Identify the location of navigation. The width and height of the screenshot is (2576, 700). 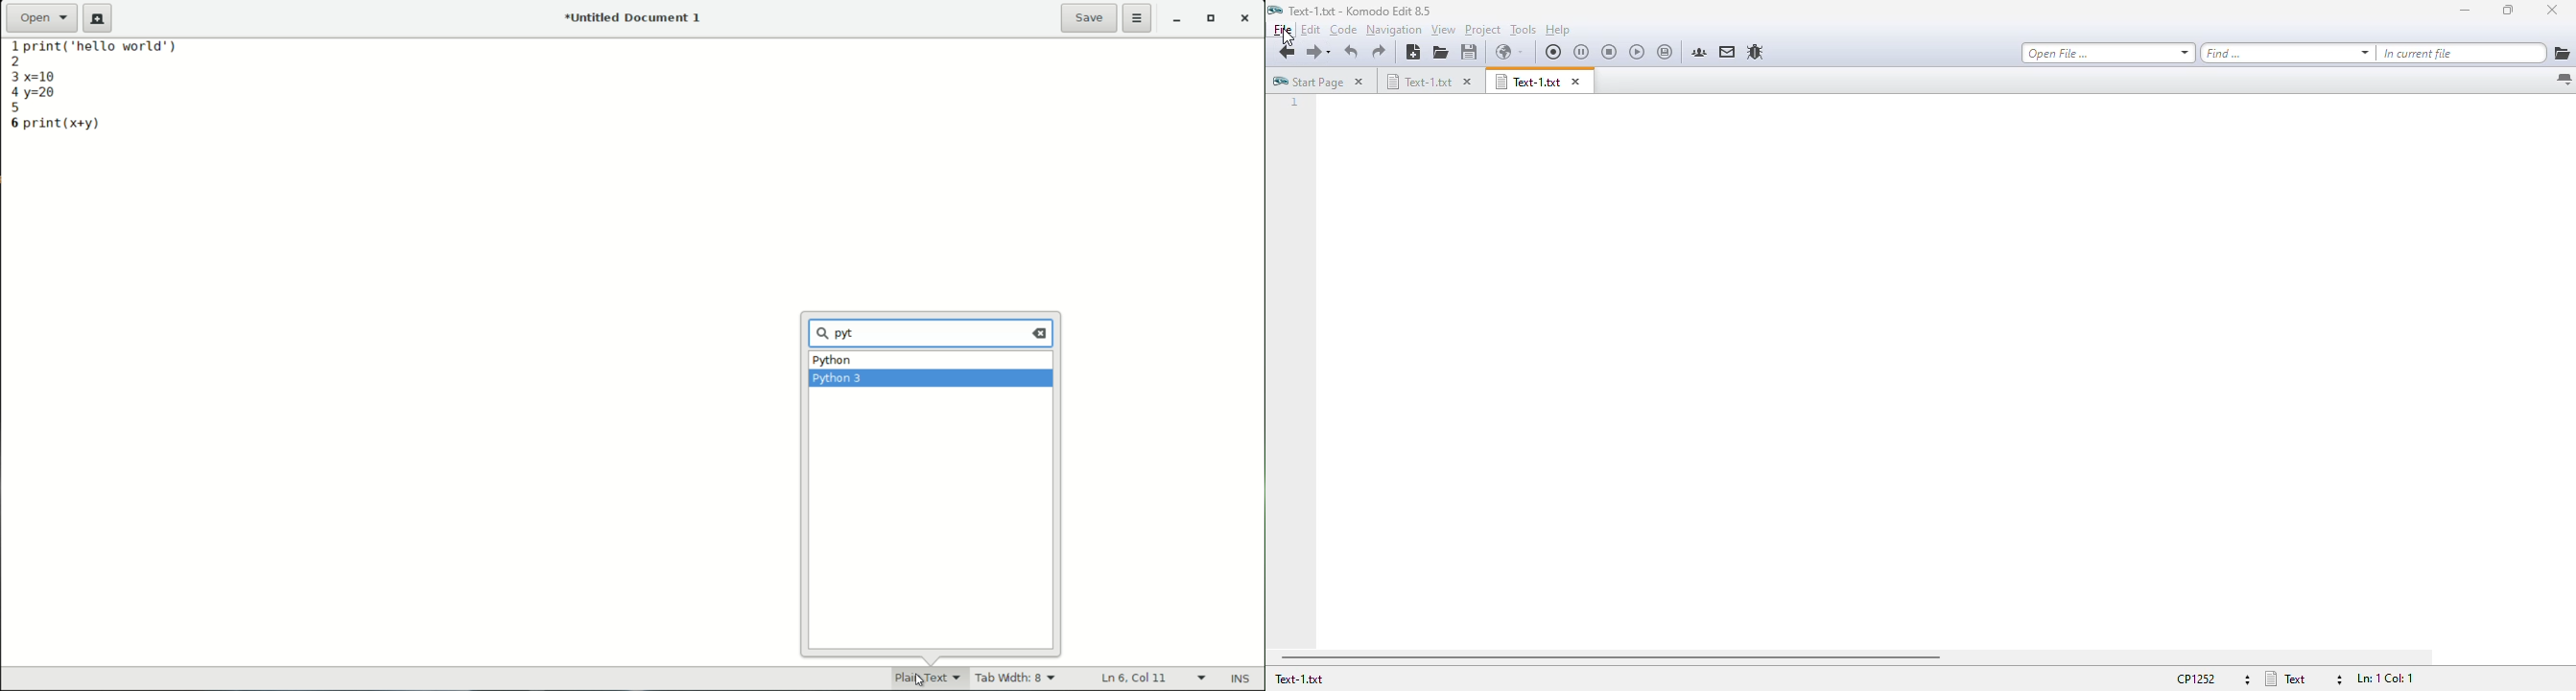
(1394, 30).